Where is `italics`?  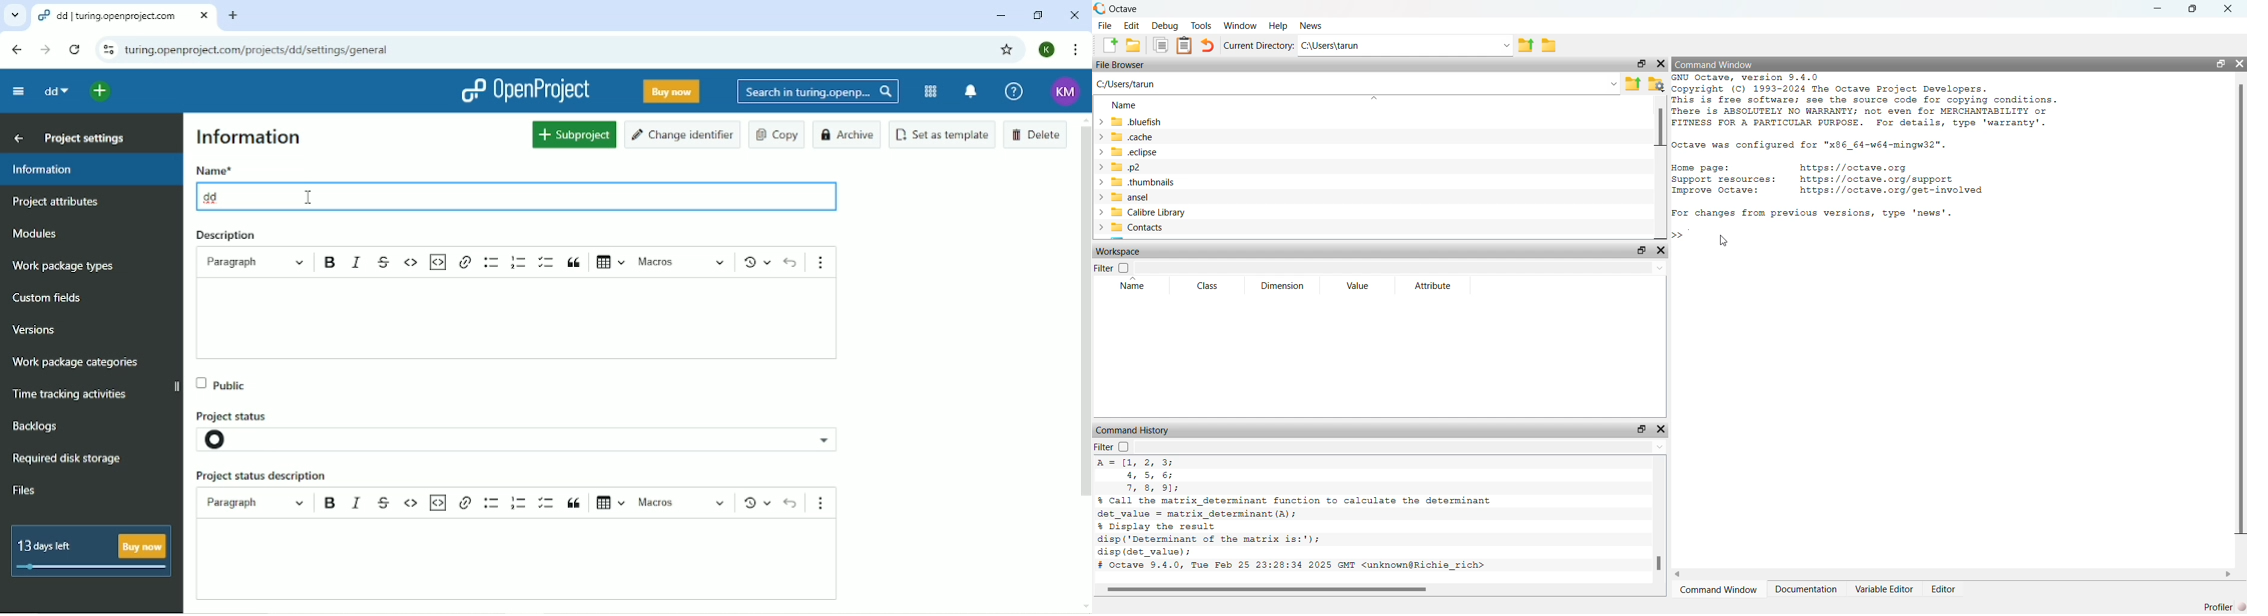 italics is located at coordinates (359, 501).